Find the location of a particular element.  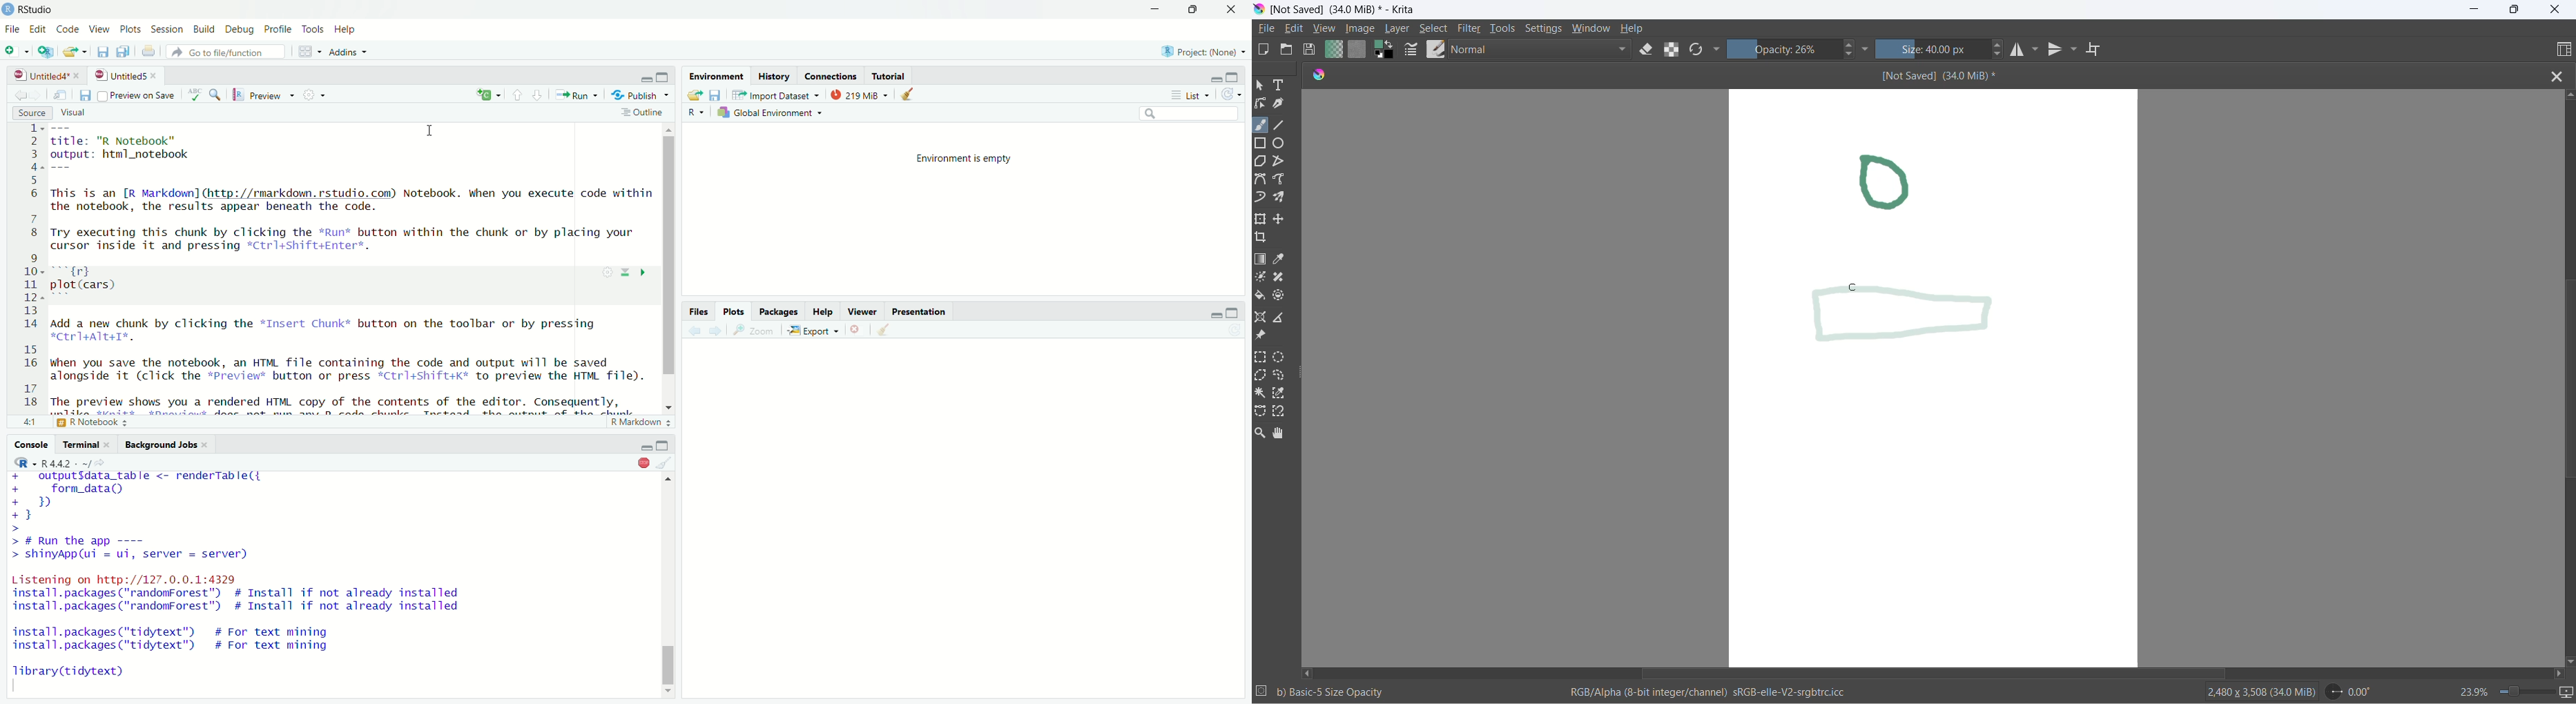

View is located at coordinates (100, 29).